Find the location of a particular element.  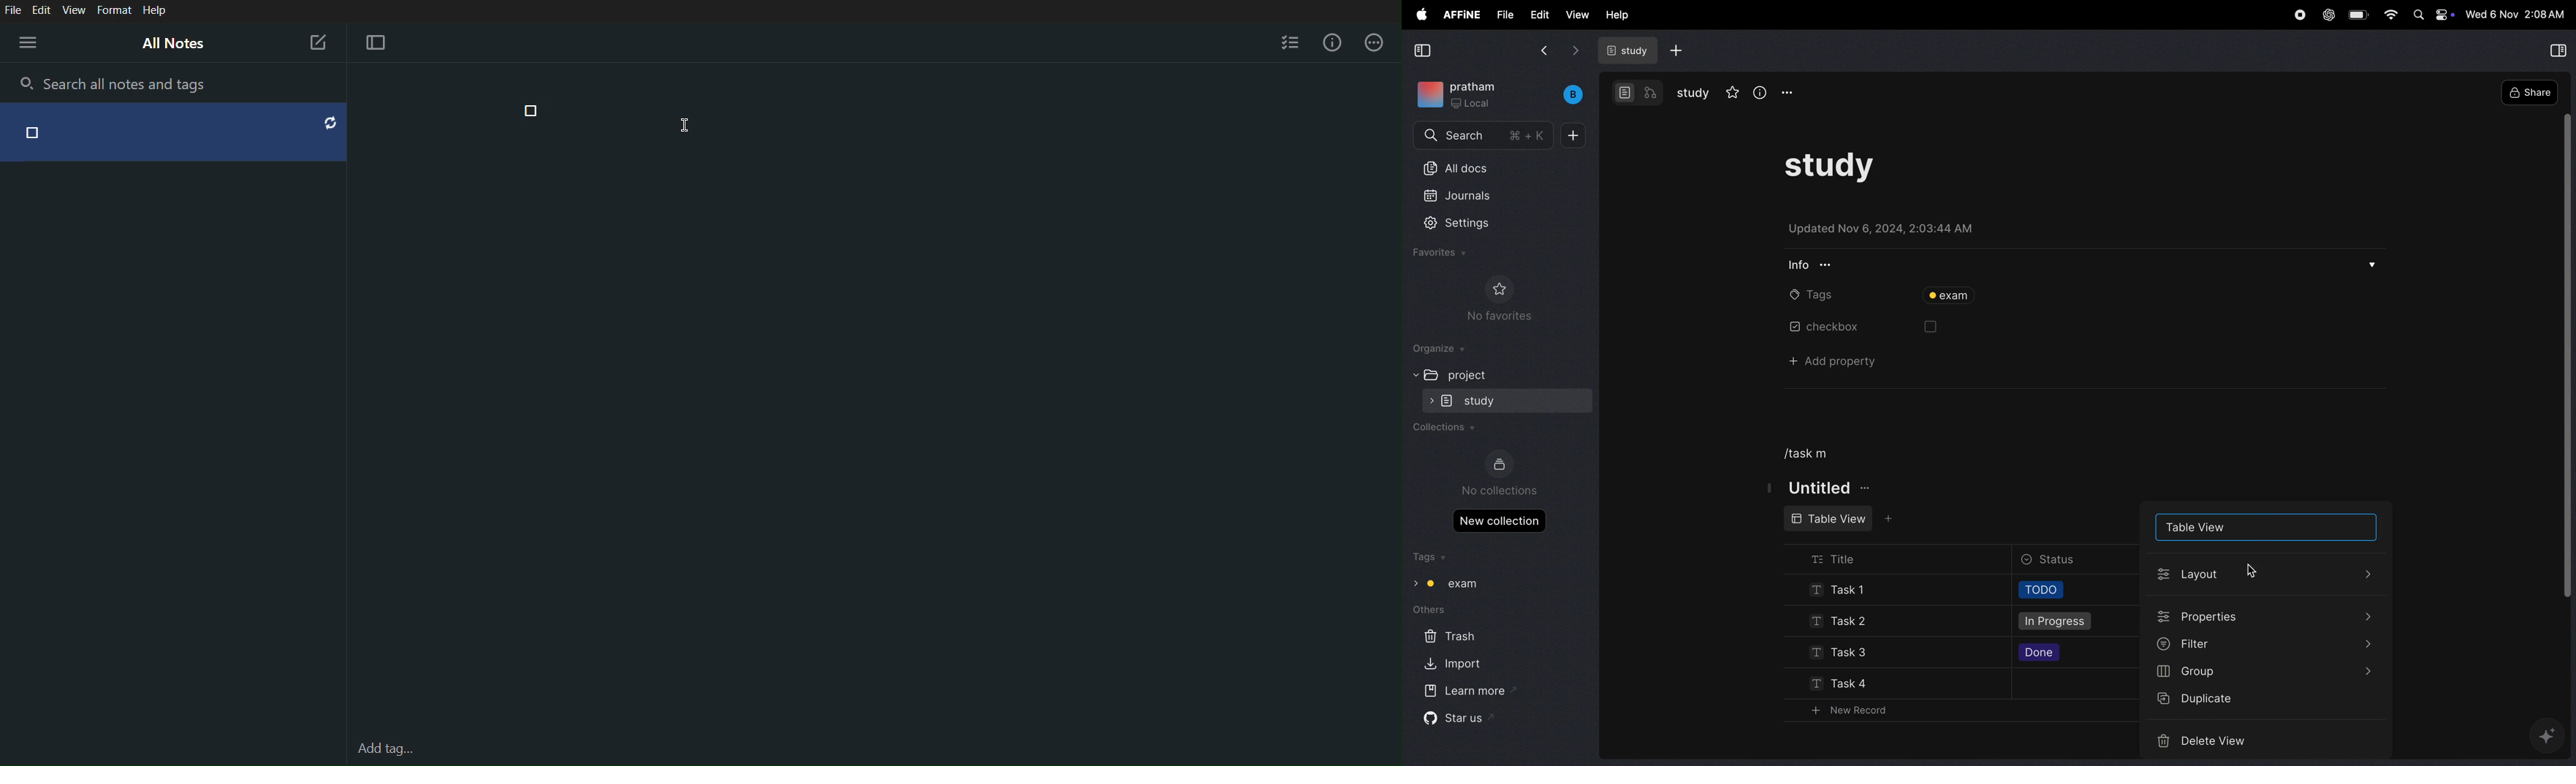

chat gpt is located at coordinates (2325, 15).